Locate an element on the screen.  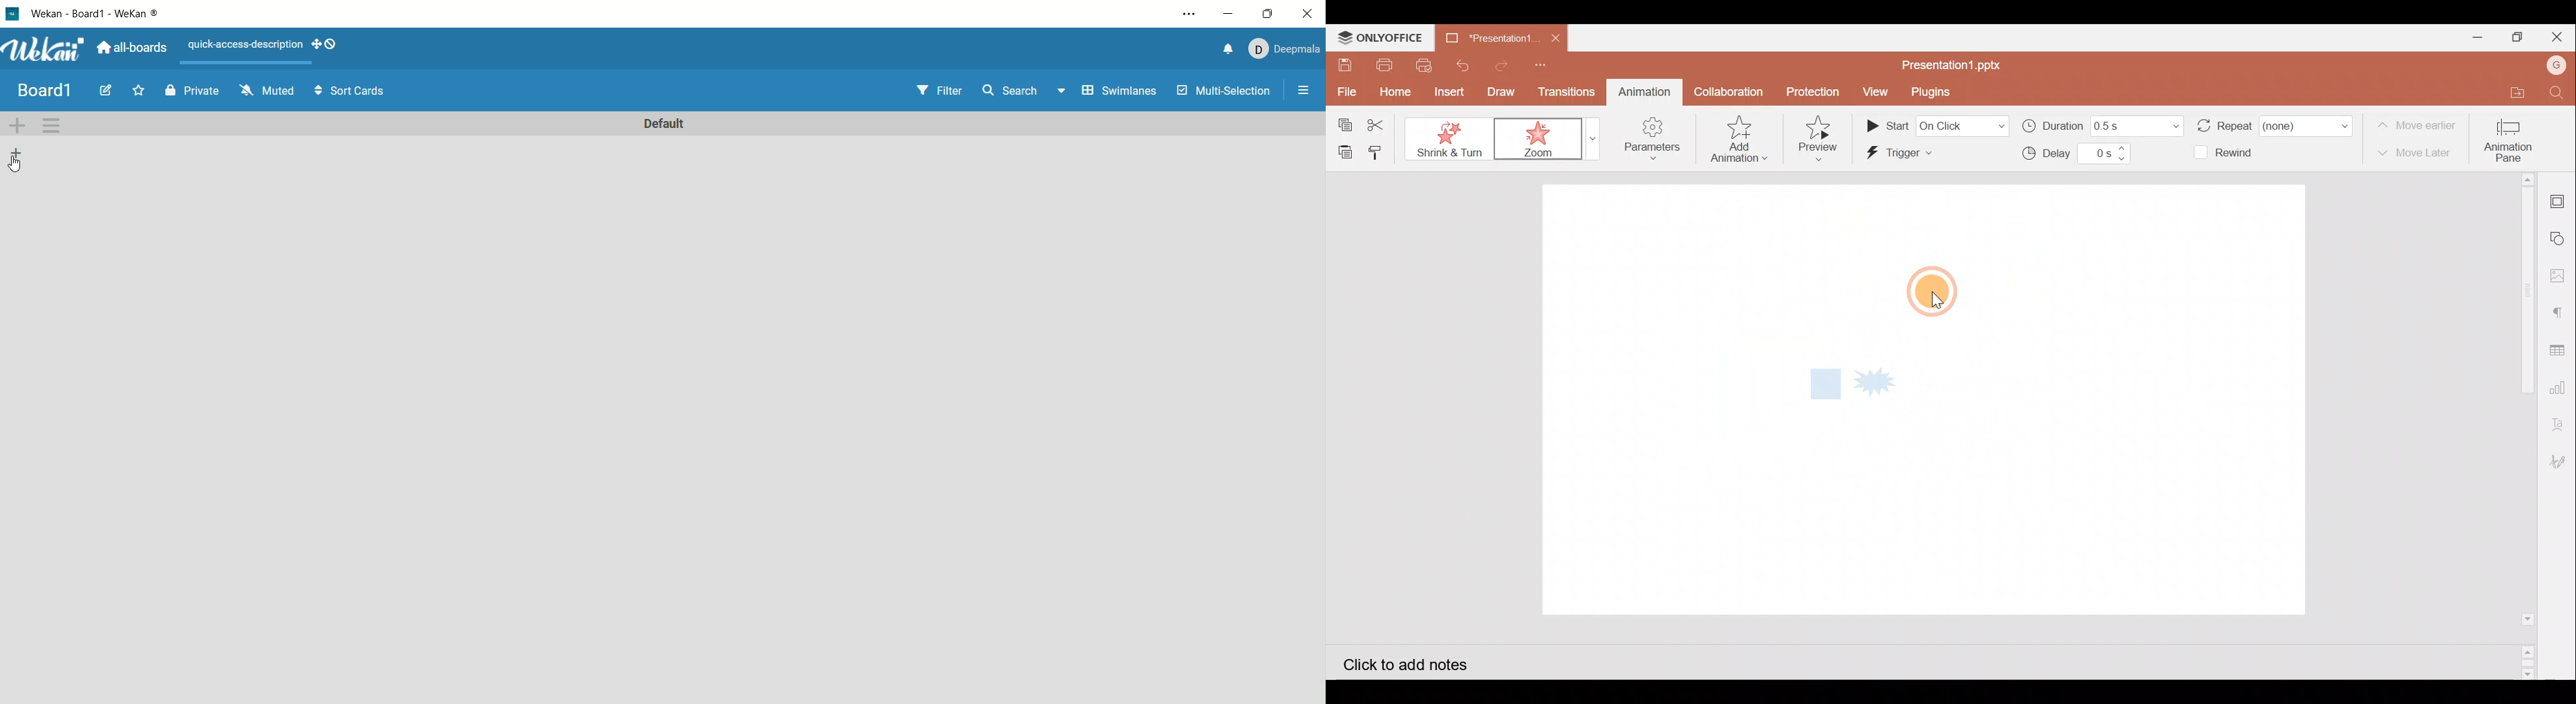
Quick print is located at coordinates (1424, 64).